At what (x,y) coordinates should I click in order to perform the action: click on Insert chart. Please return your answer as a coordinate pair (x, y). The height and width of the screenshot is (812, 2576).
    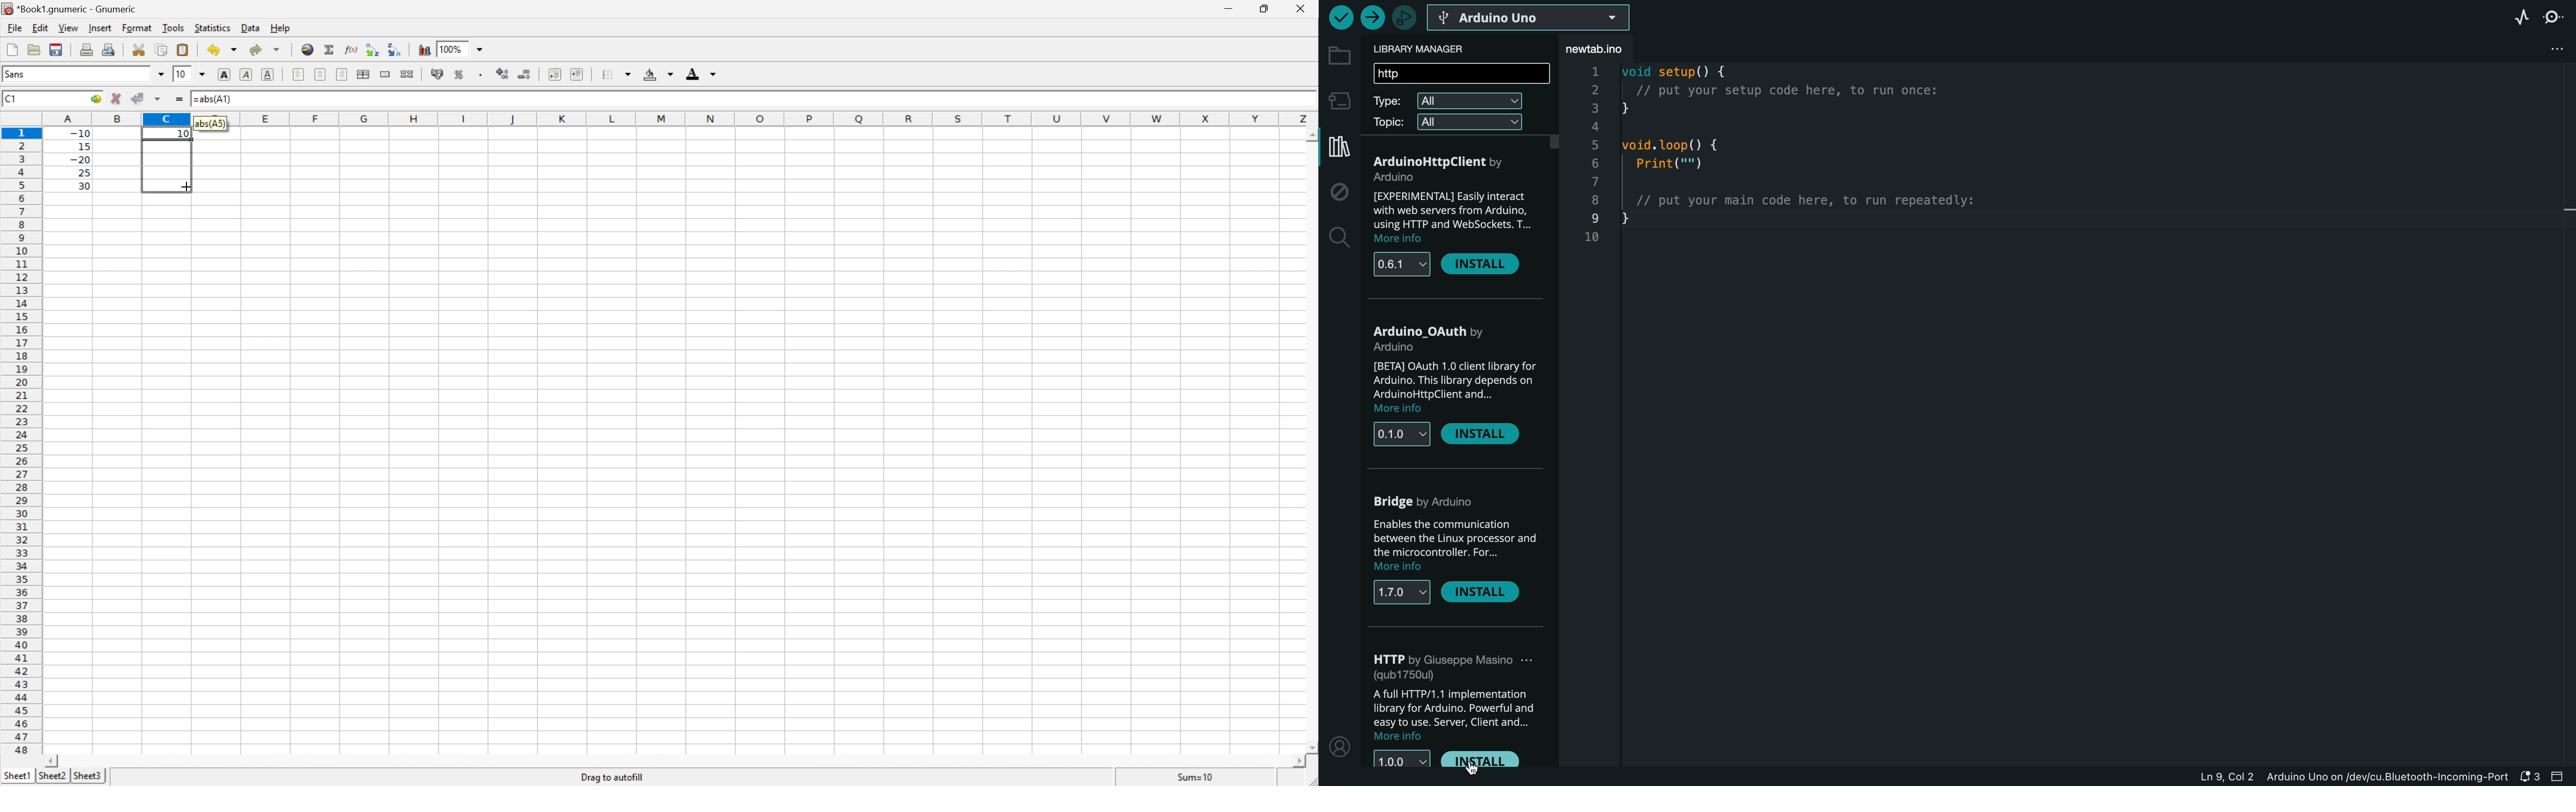
    Looking at the image, I should click on (424, 48).